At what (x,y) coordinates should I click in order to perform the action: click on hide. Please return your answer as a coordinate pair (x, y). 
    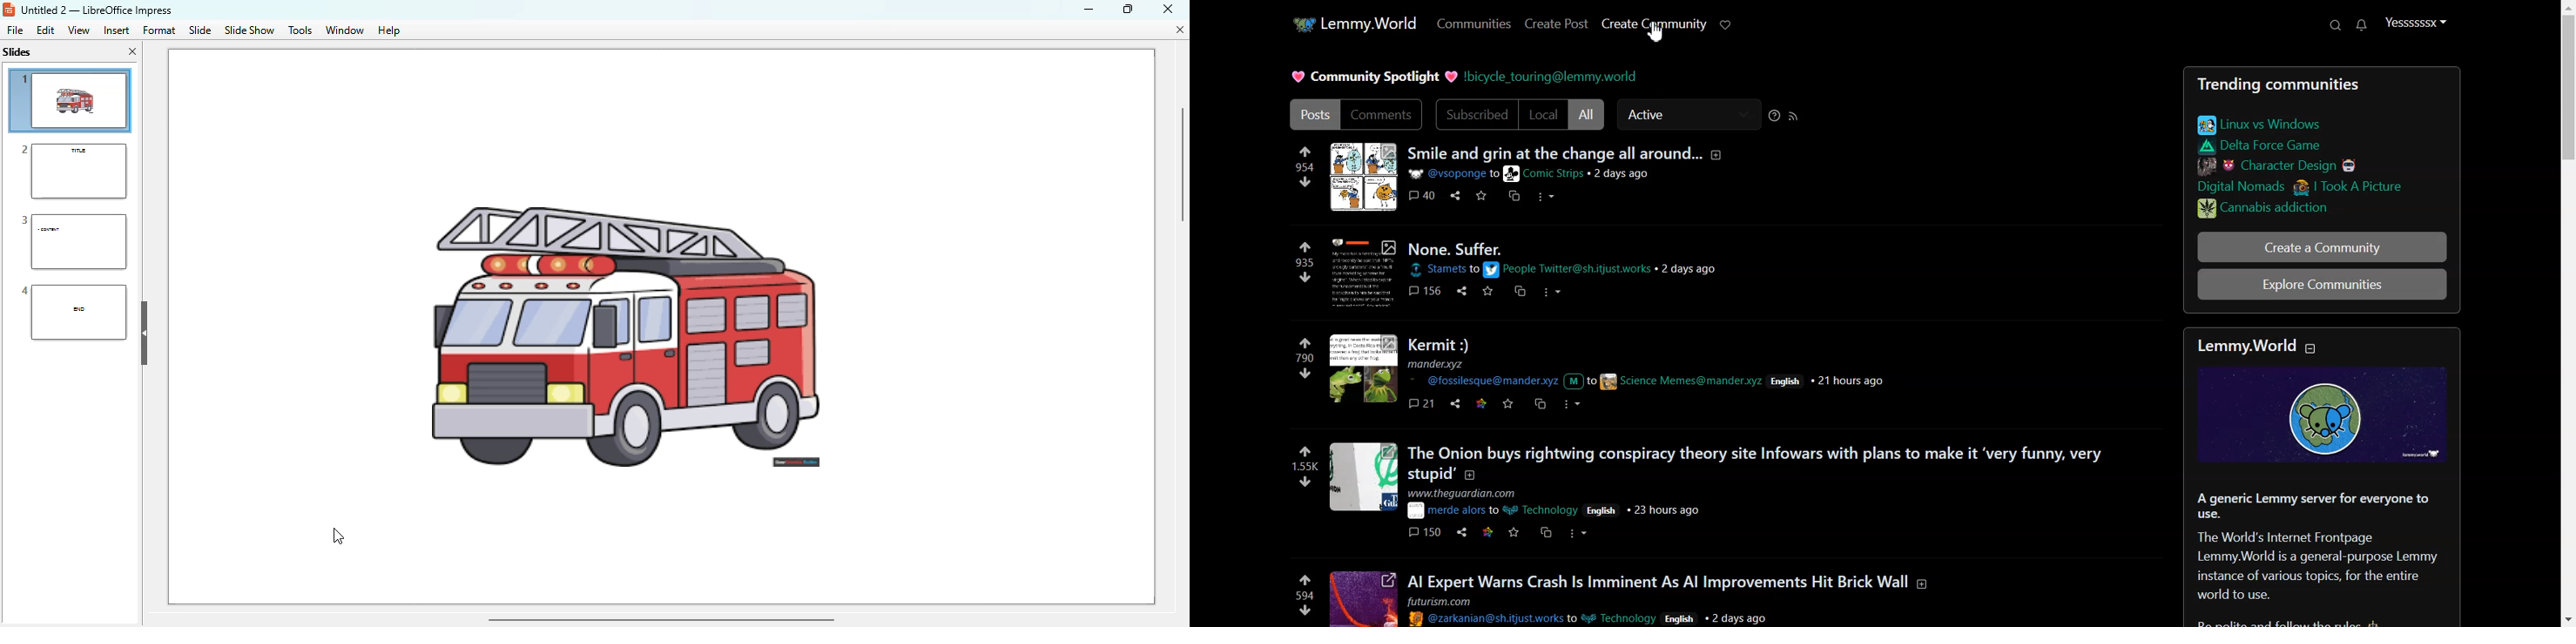
    Looking at the image, I should click on (145, 333).